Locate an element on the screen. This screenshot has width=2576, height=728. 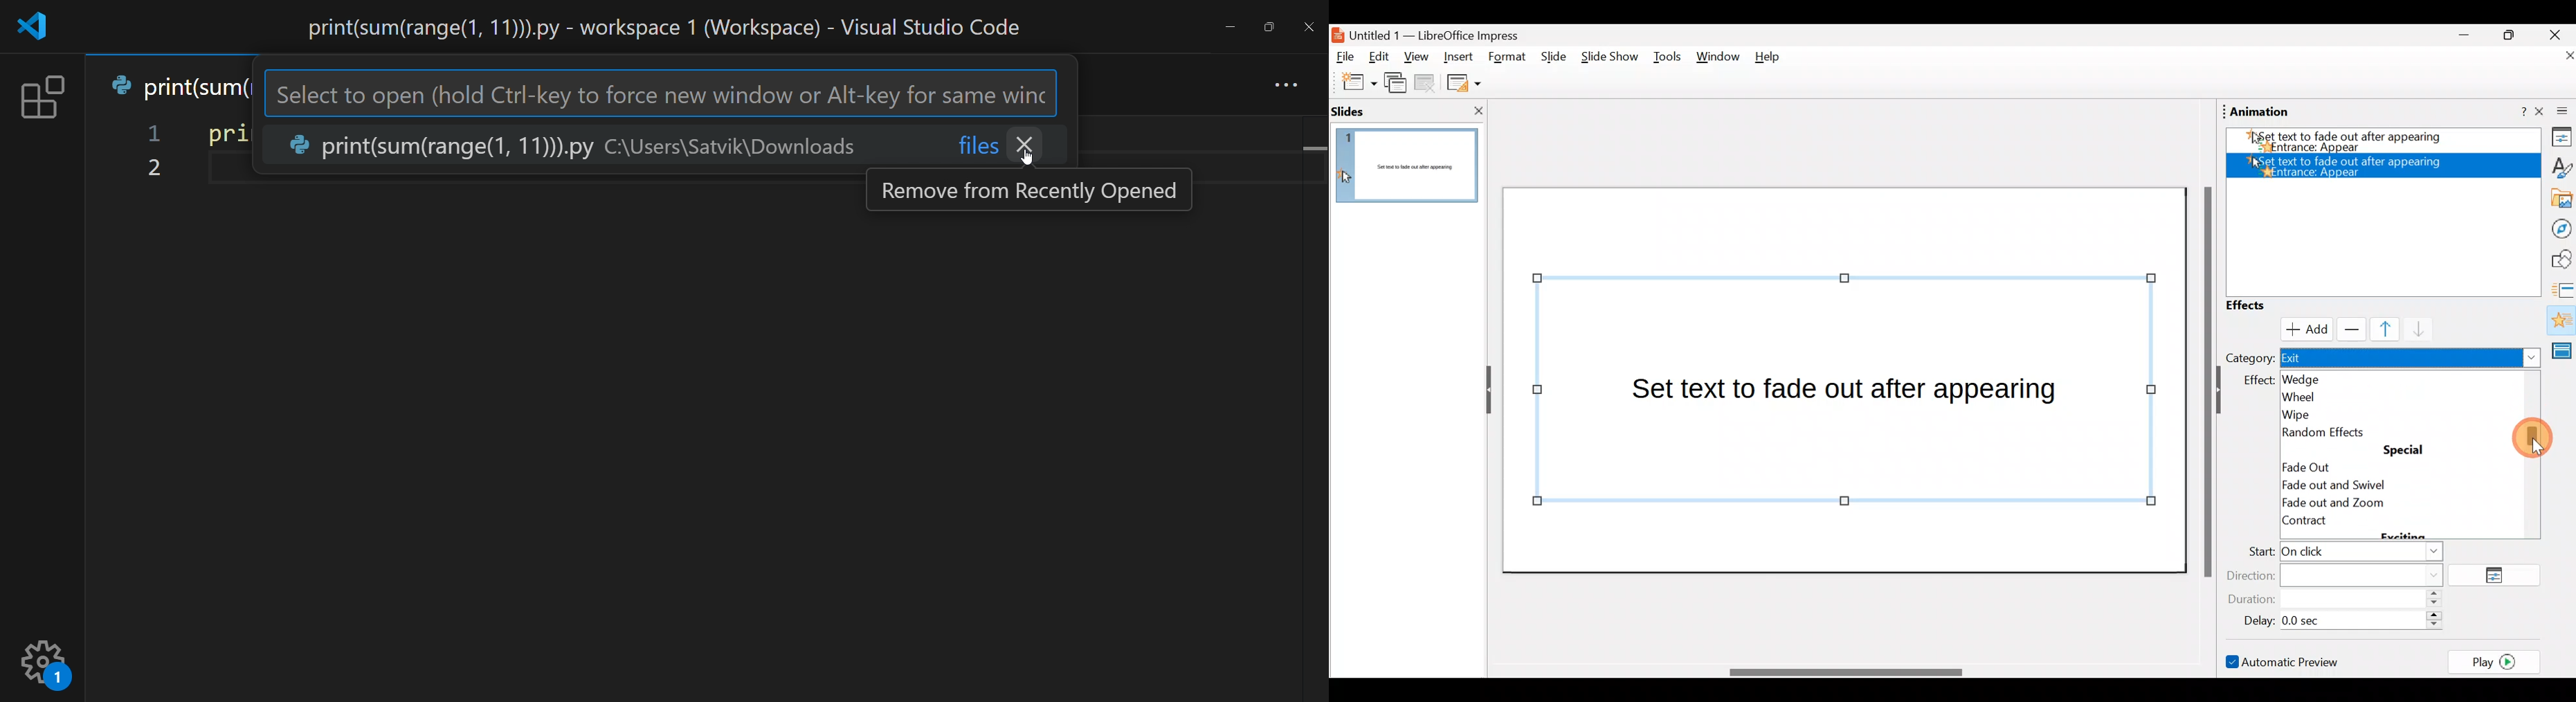
Duration is located at coordinates (2339, 600).